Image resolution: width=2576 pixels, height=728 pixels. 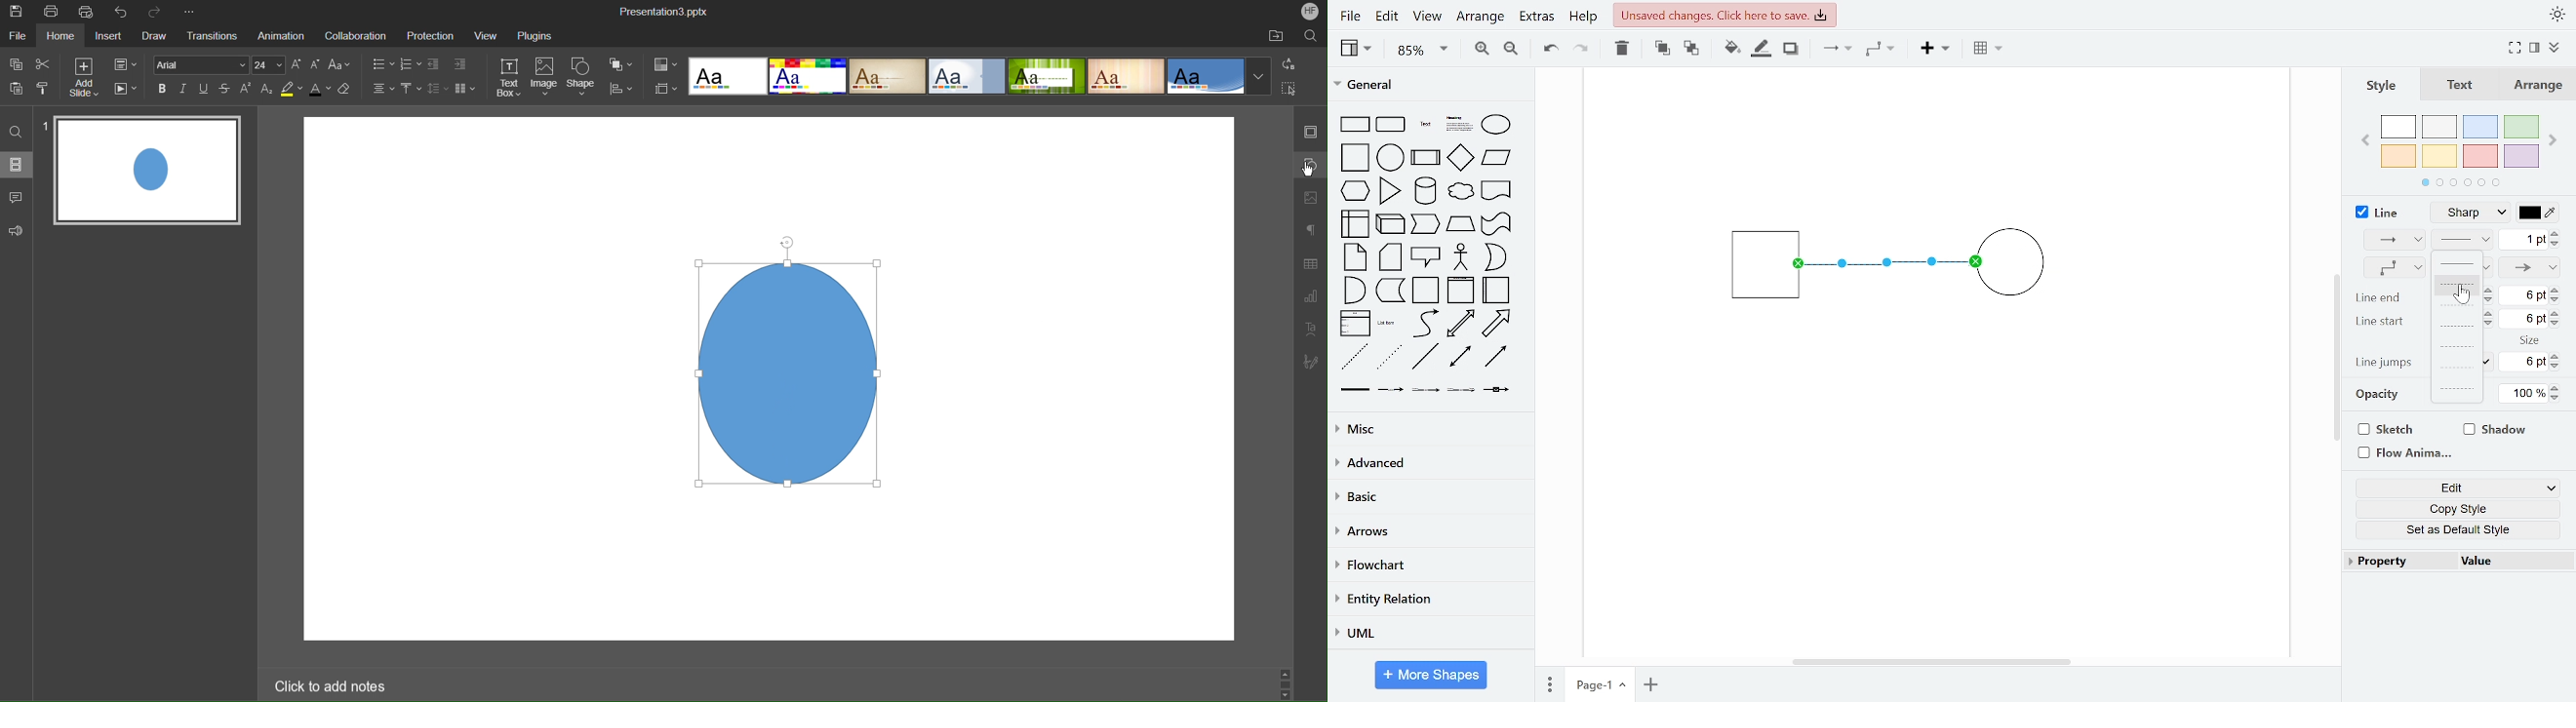 I want to click on rounded rectangle, so click(x=1392, y=126).